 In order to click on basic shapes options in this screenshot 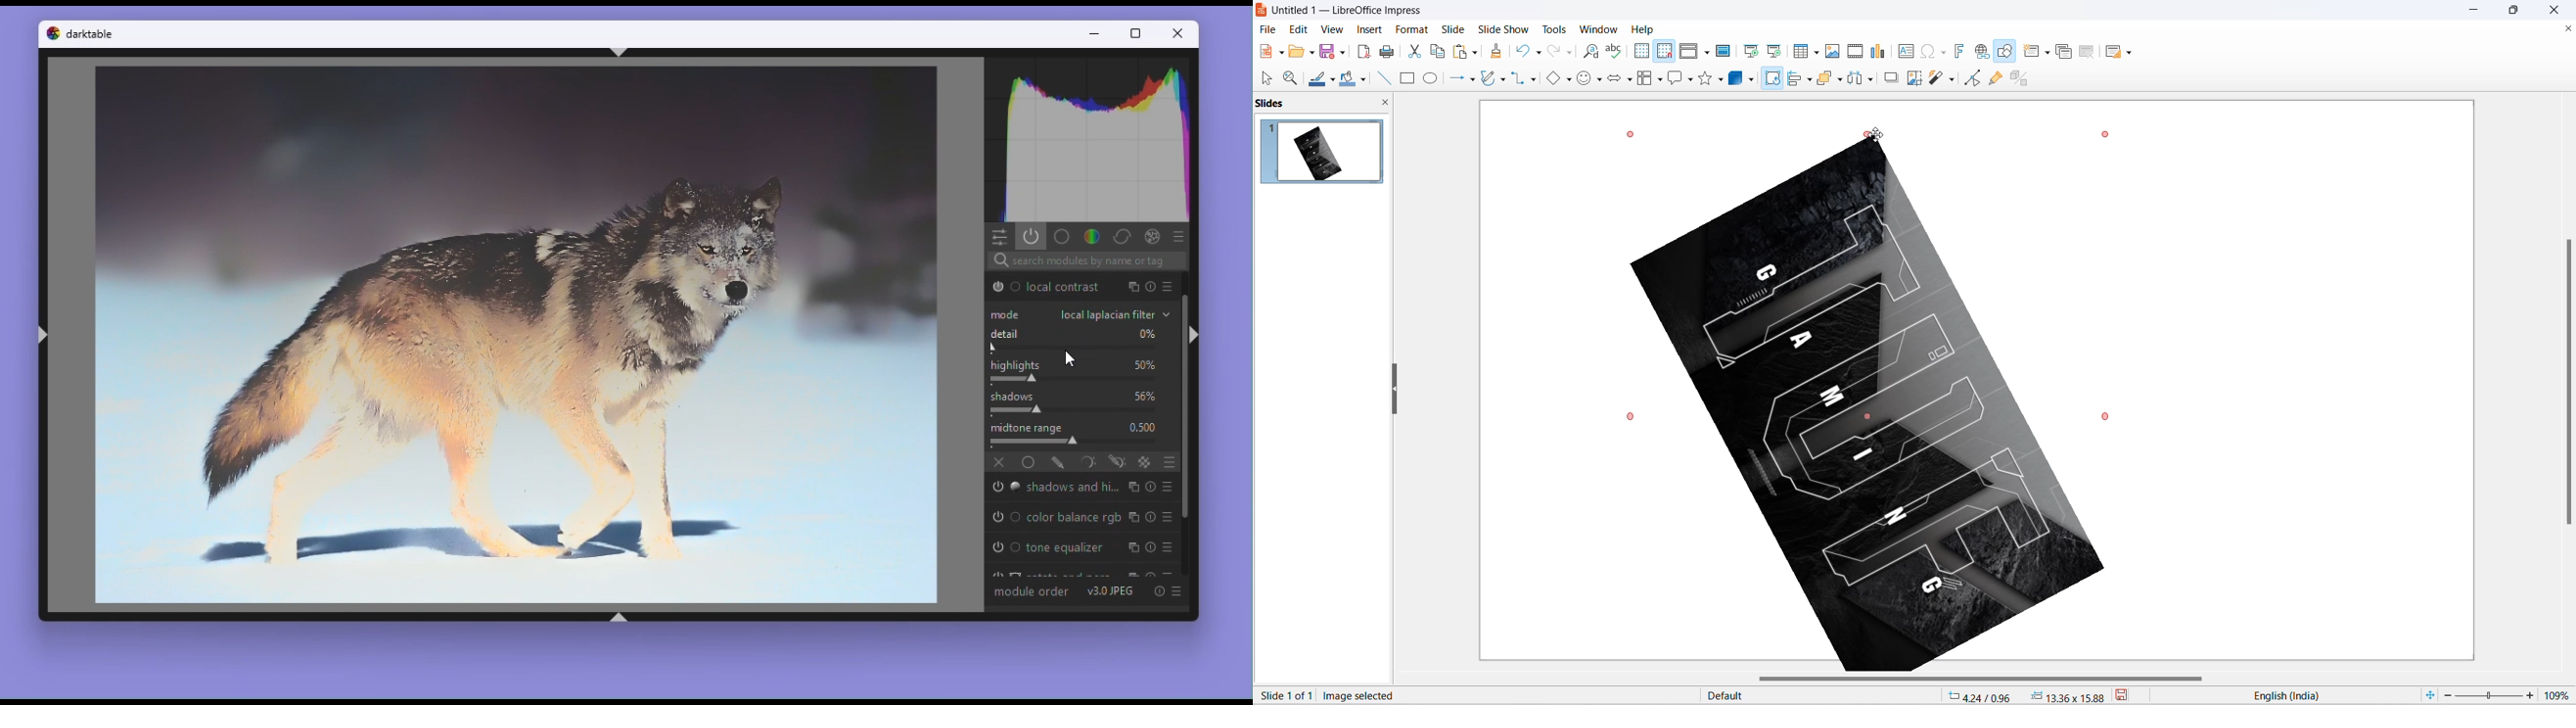, I will do `click(1568, 79)`.